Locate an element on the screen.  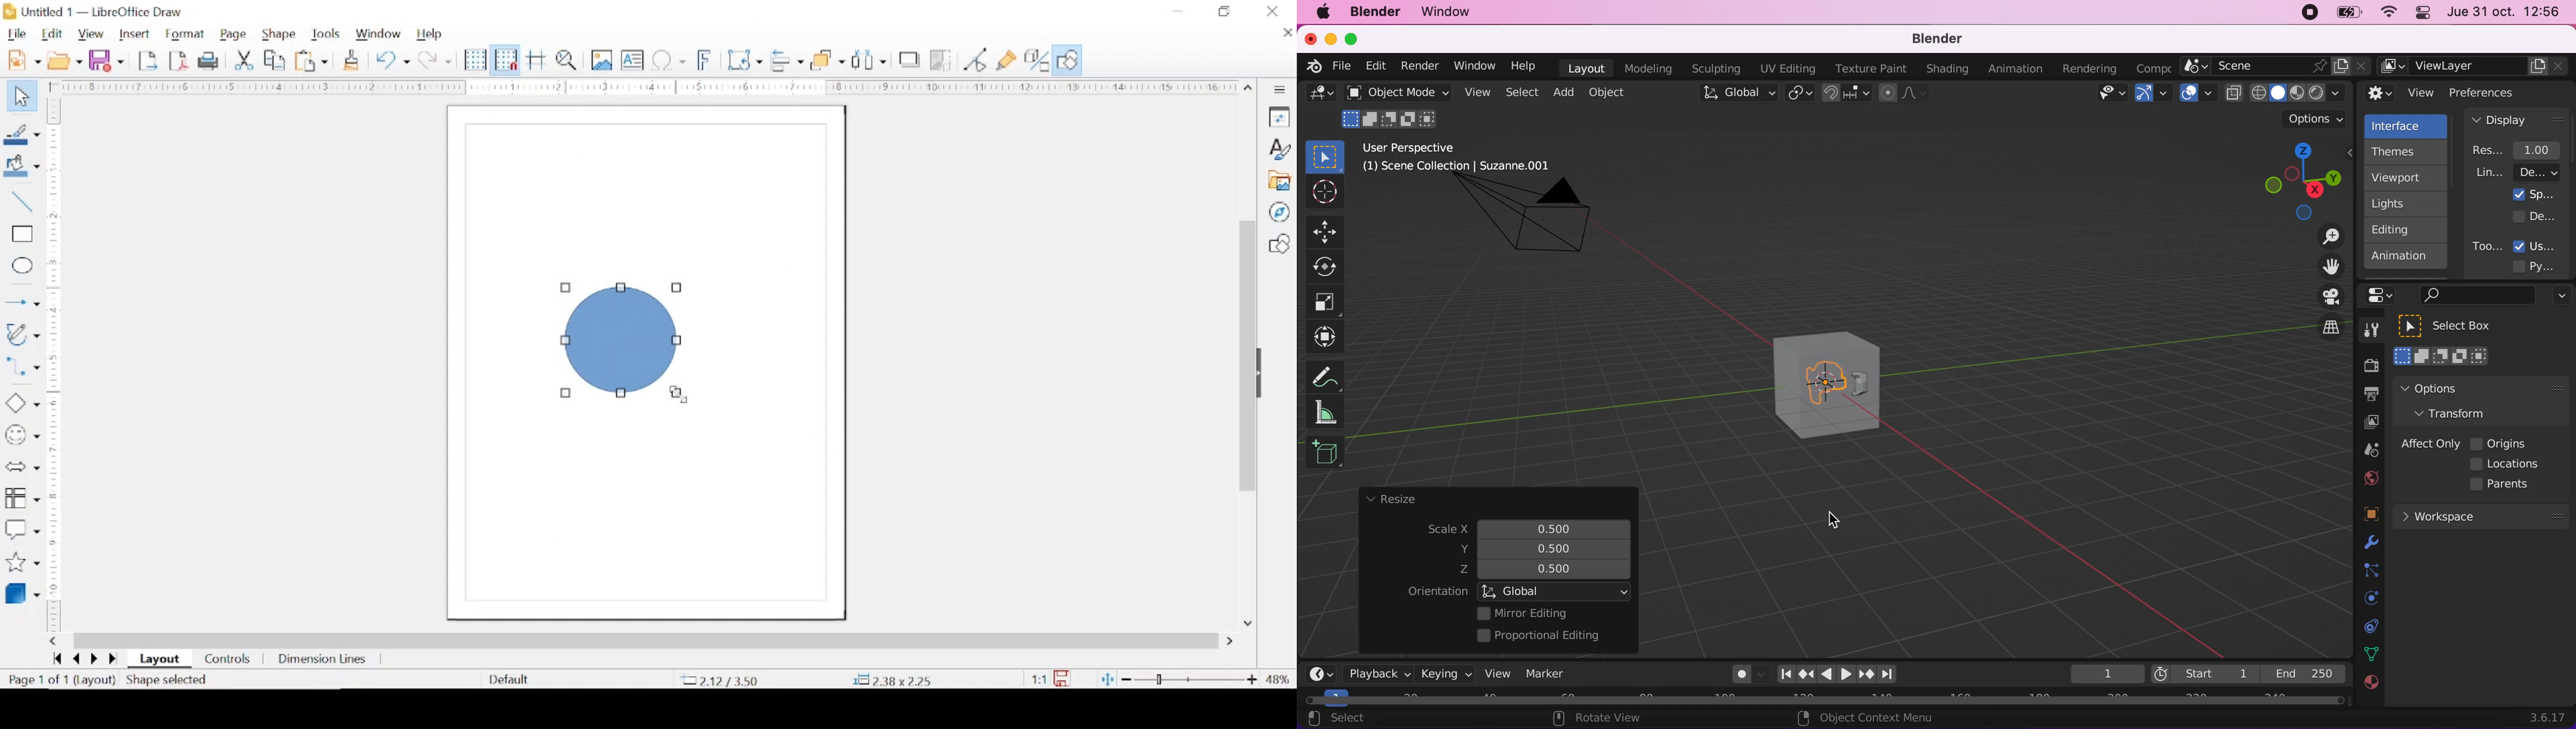
layout is located at coordinates (160, 661).